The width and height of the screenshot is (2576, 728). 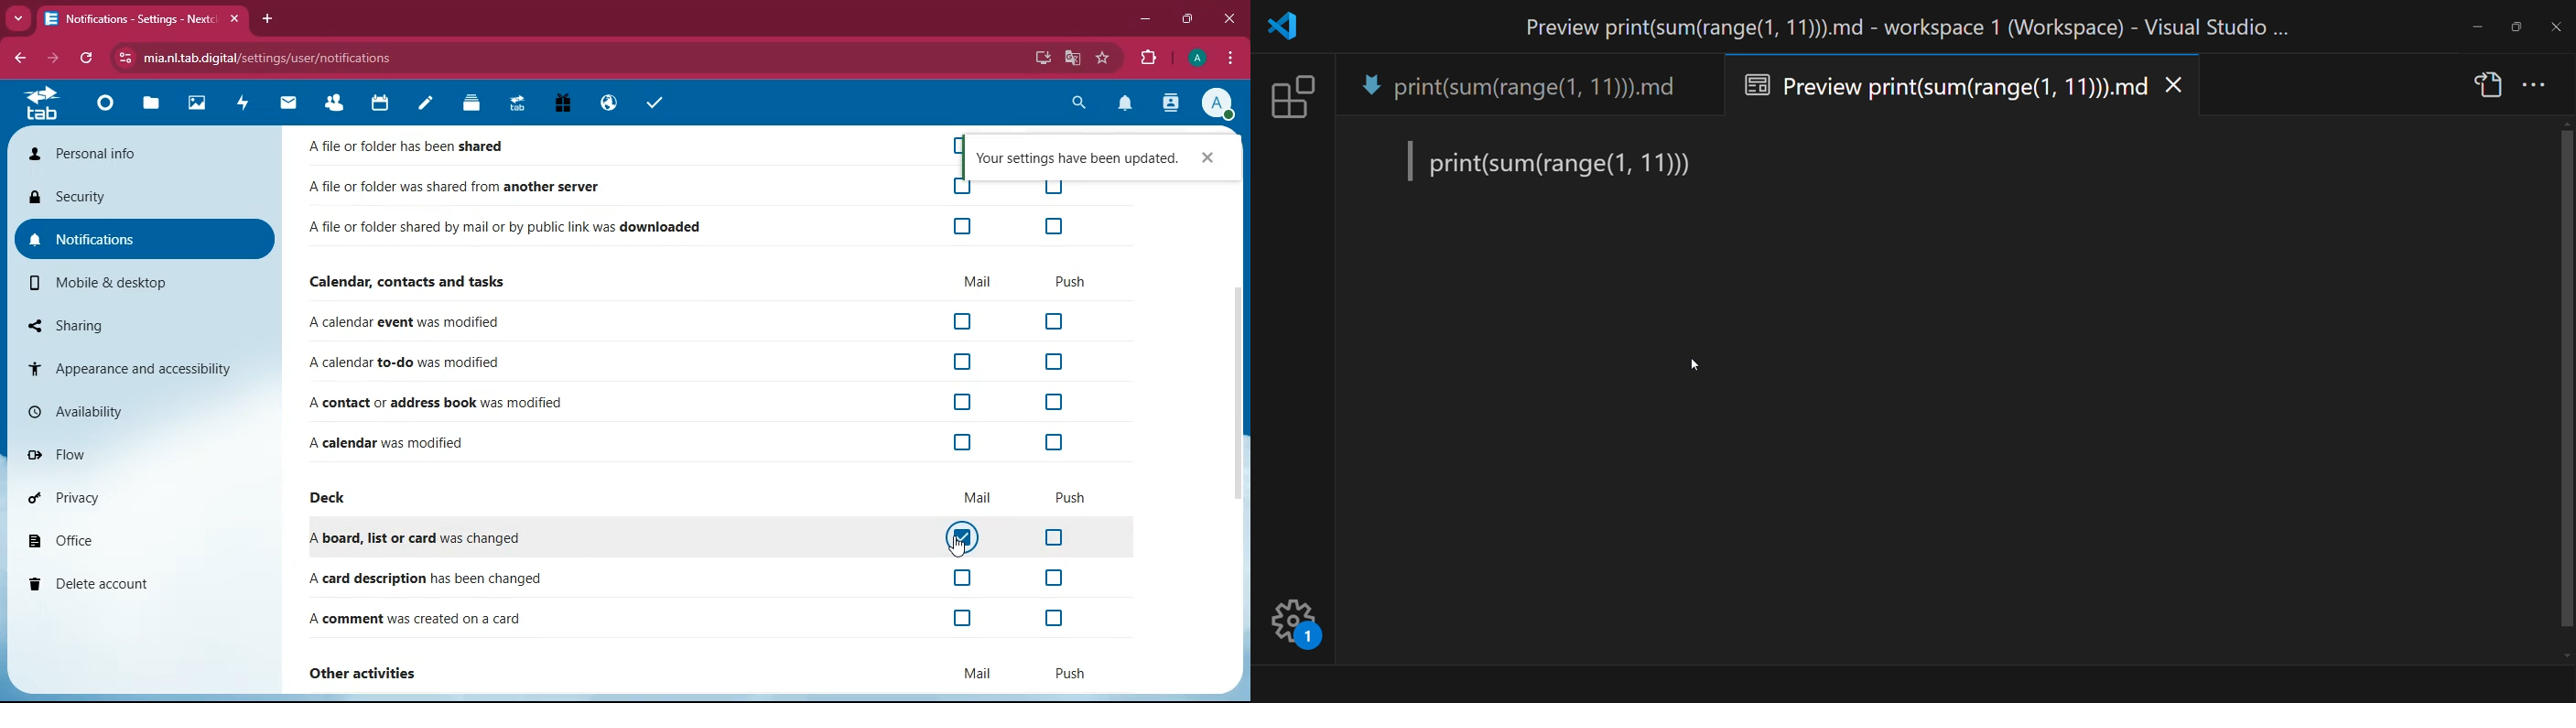 I want to click on office, so click(x=142, y=542).